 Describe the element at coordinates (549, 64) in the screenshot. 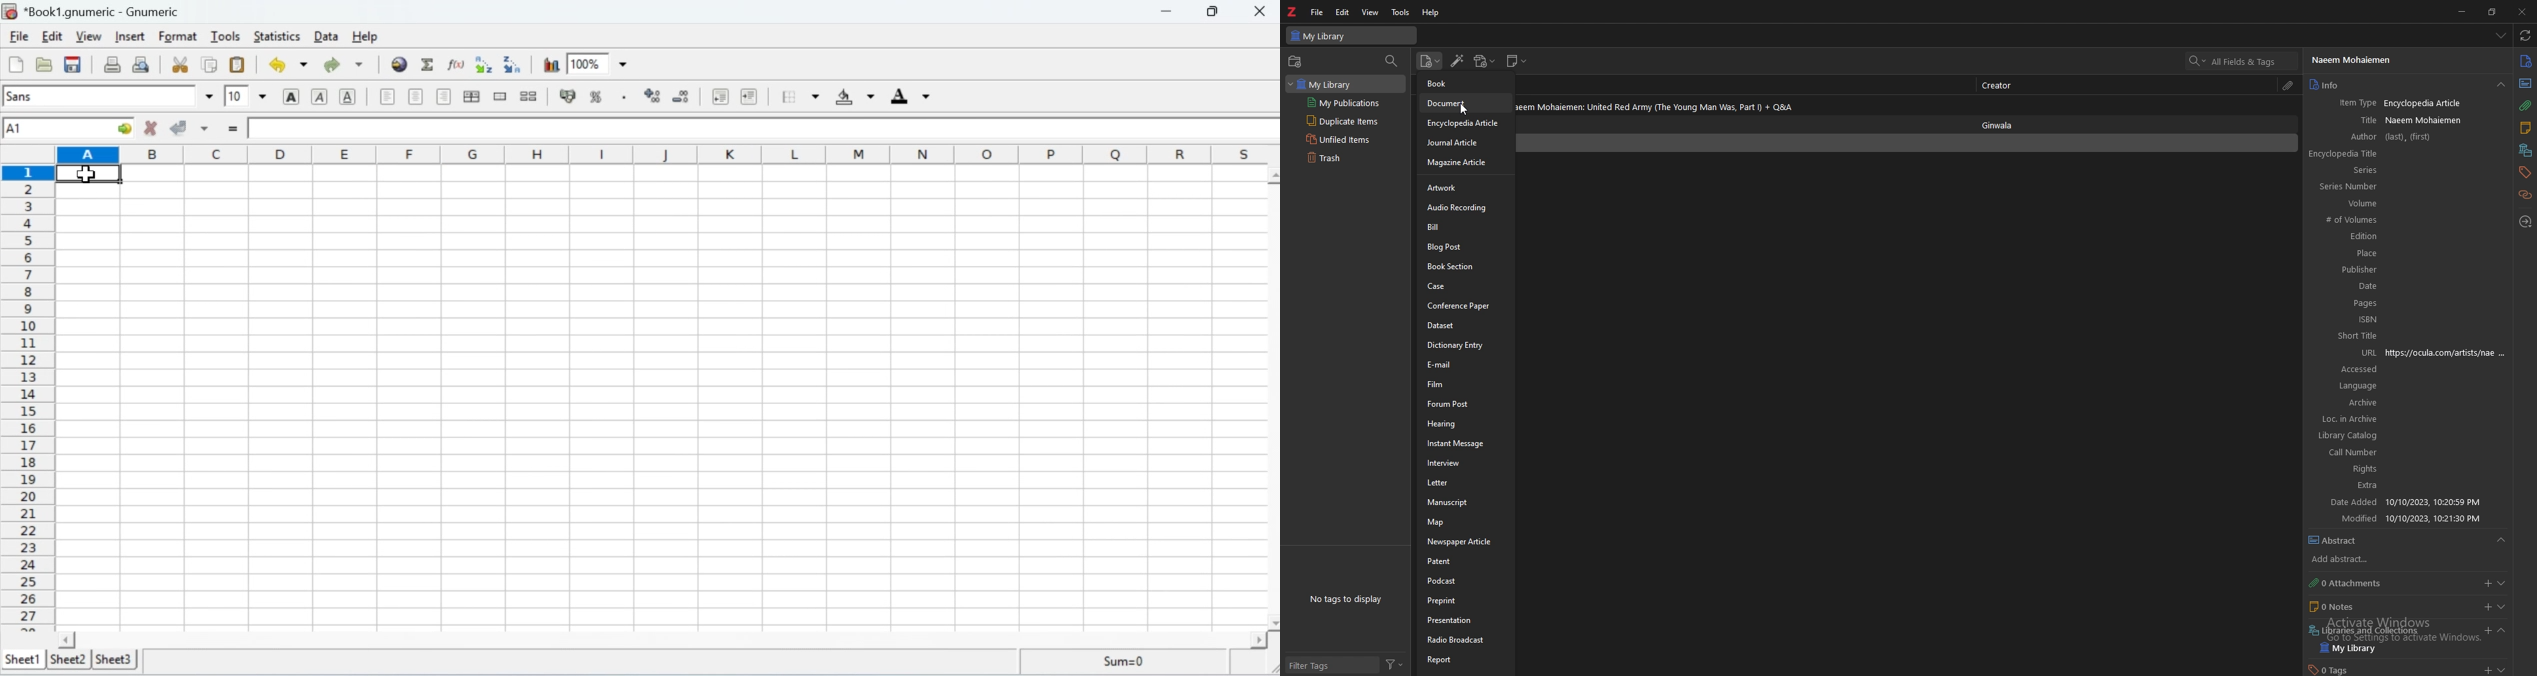

I see `Chart` at that location.